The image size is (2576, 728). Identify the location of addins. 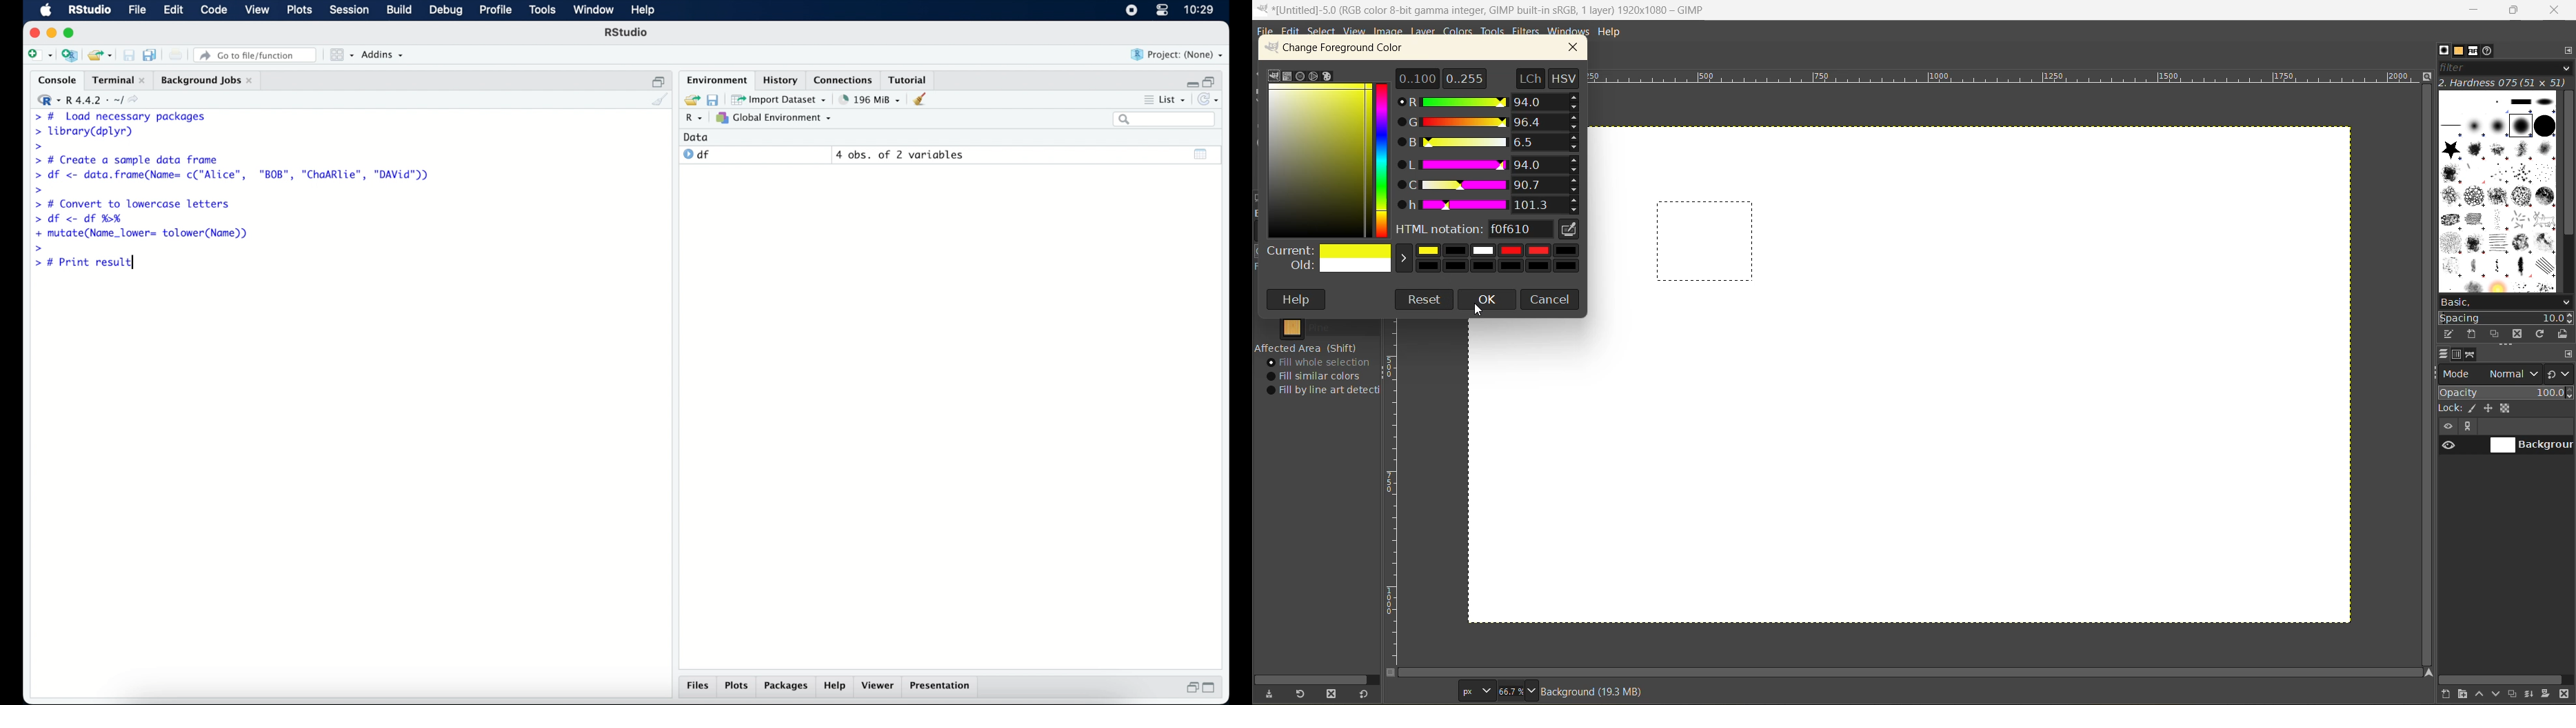
(383, 55).